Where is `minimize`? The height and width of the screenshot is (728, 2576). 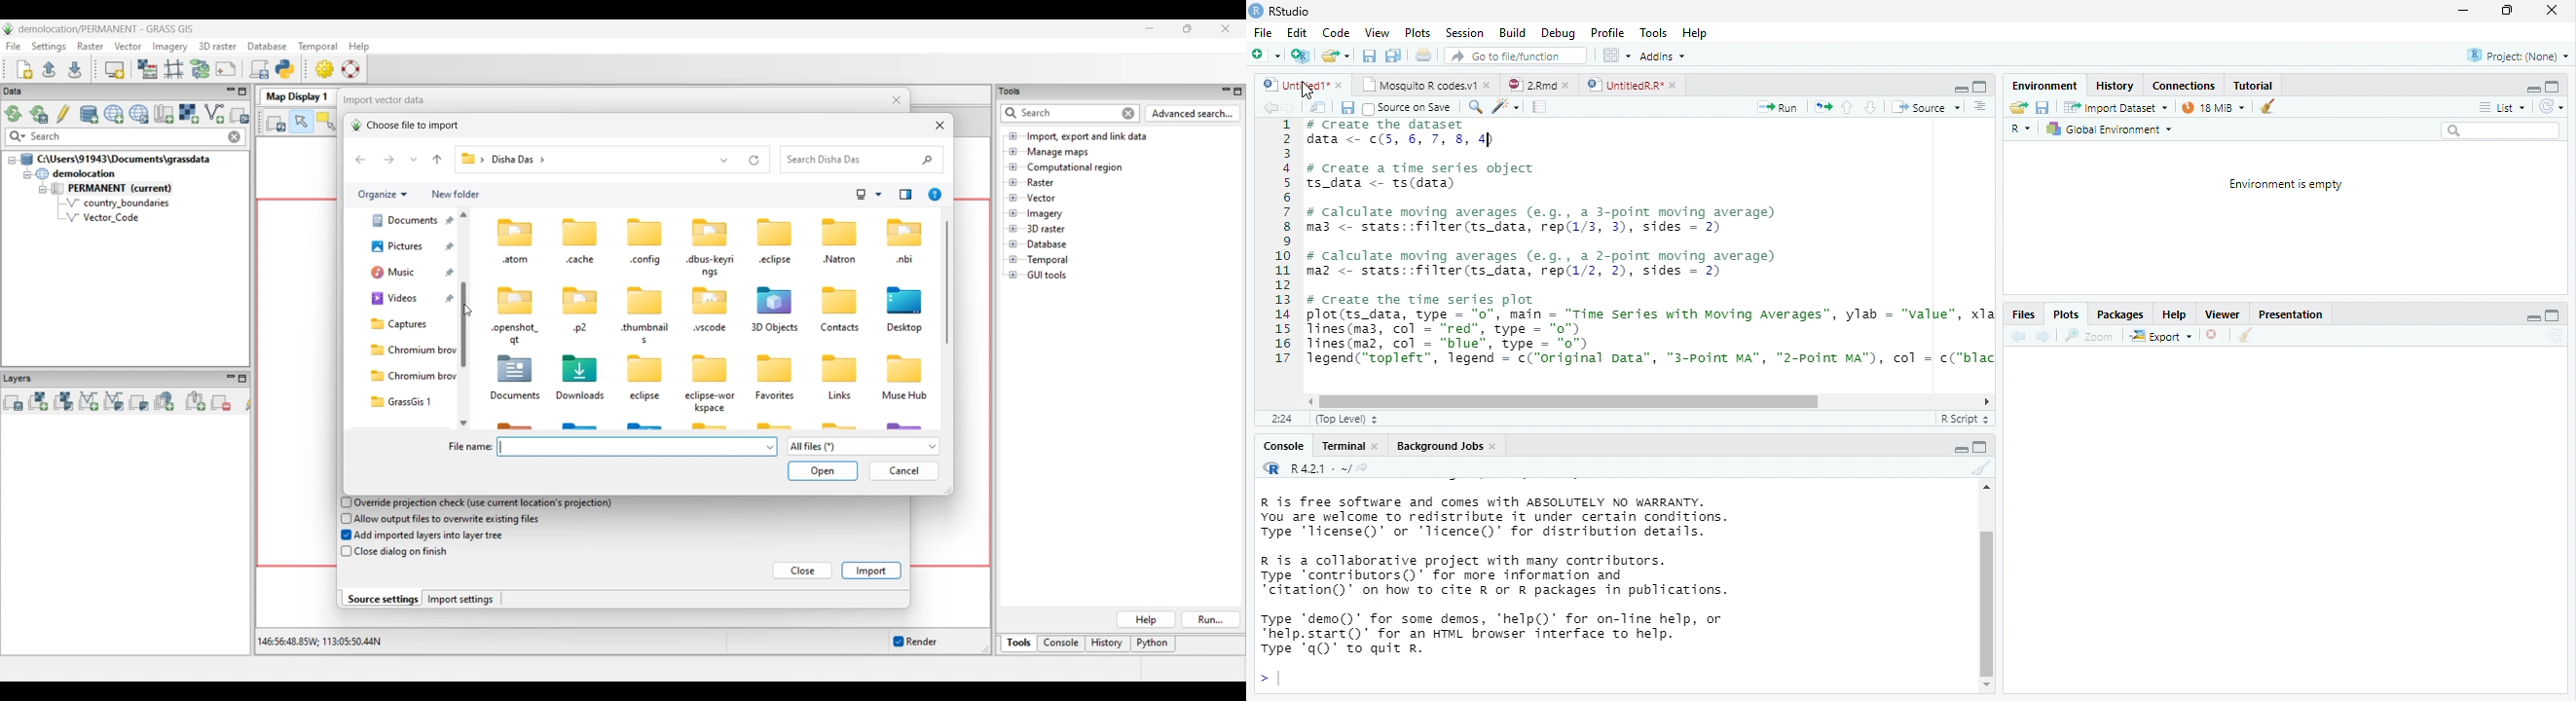 minimize is located at coordinates (1961, 90).